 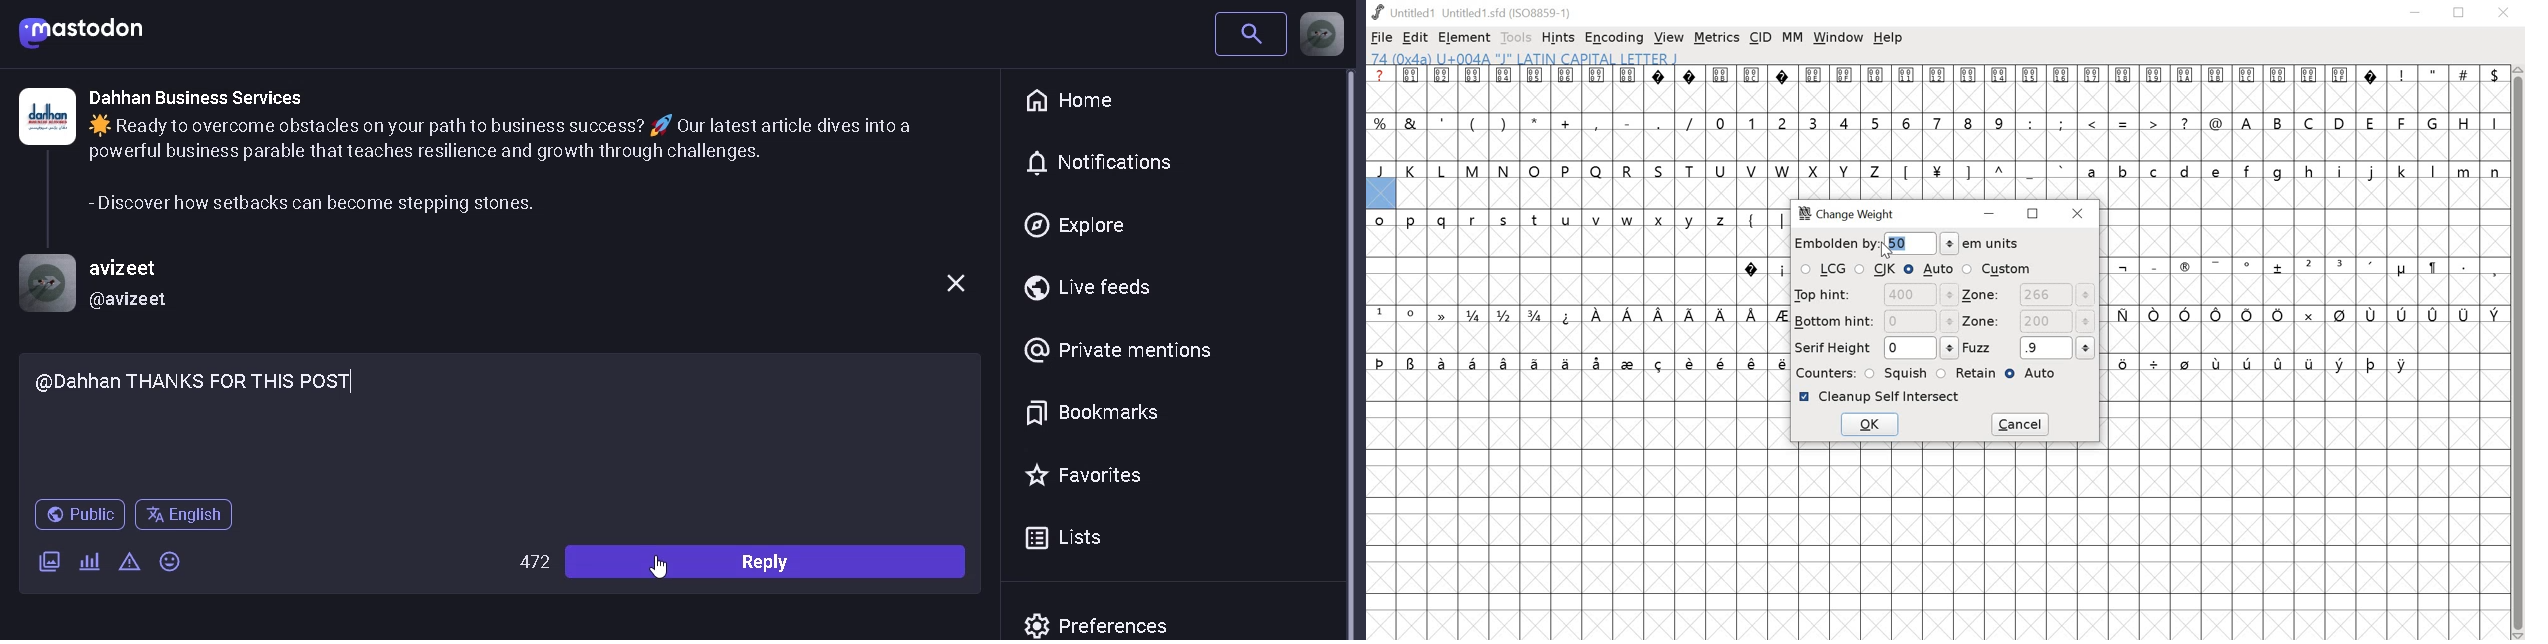 I want to click on ZONE, so click(x=2029, y=295).